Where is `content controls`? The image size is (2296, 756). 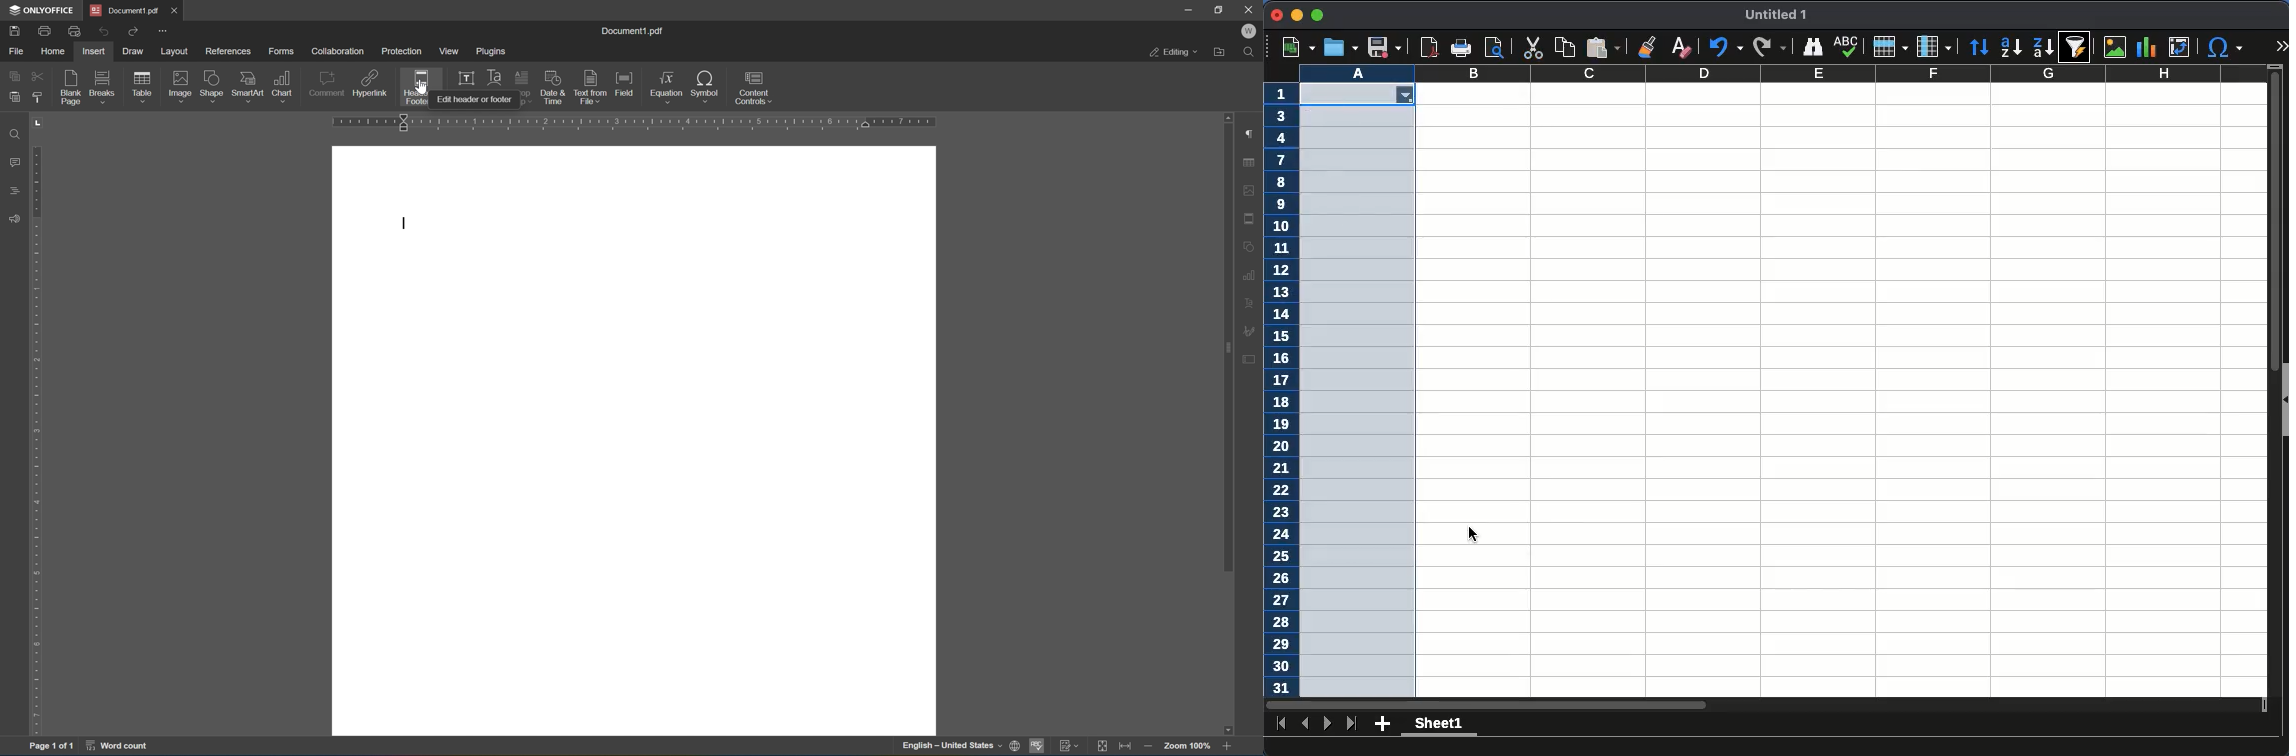 content controls is located at coordinates (754, 87).